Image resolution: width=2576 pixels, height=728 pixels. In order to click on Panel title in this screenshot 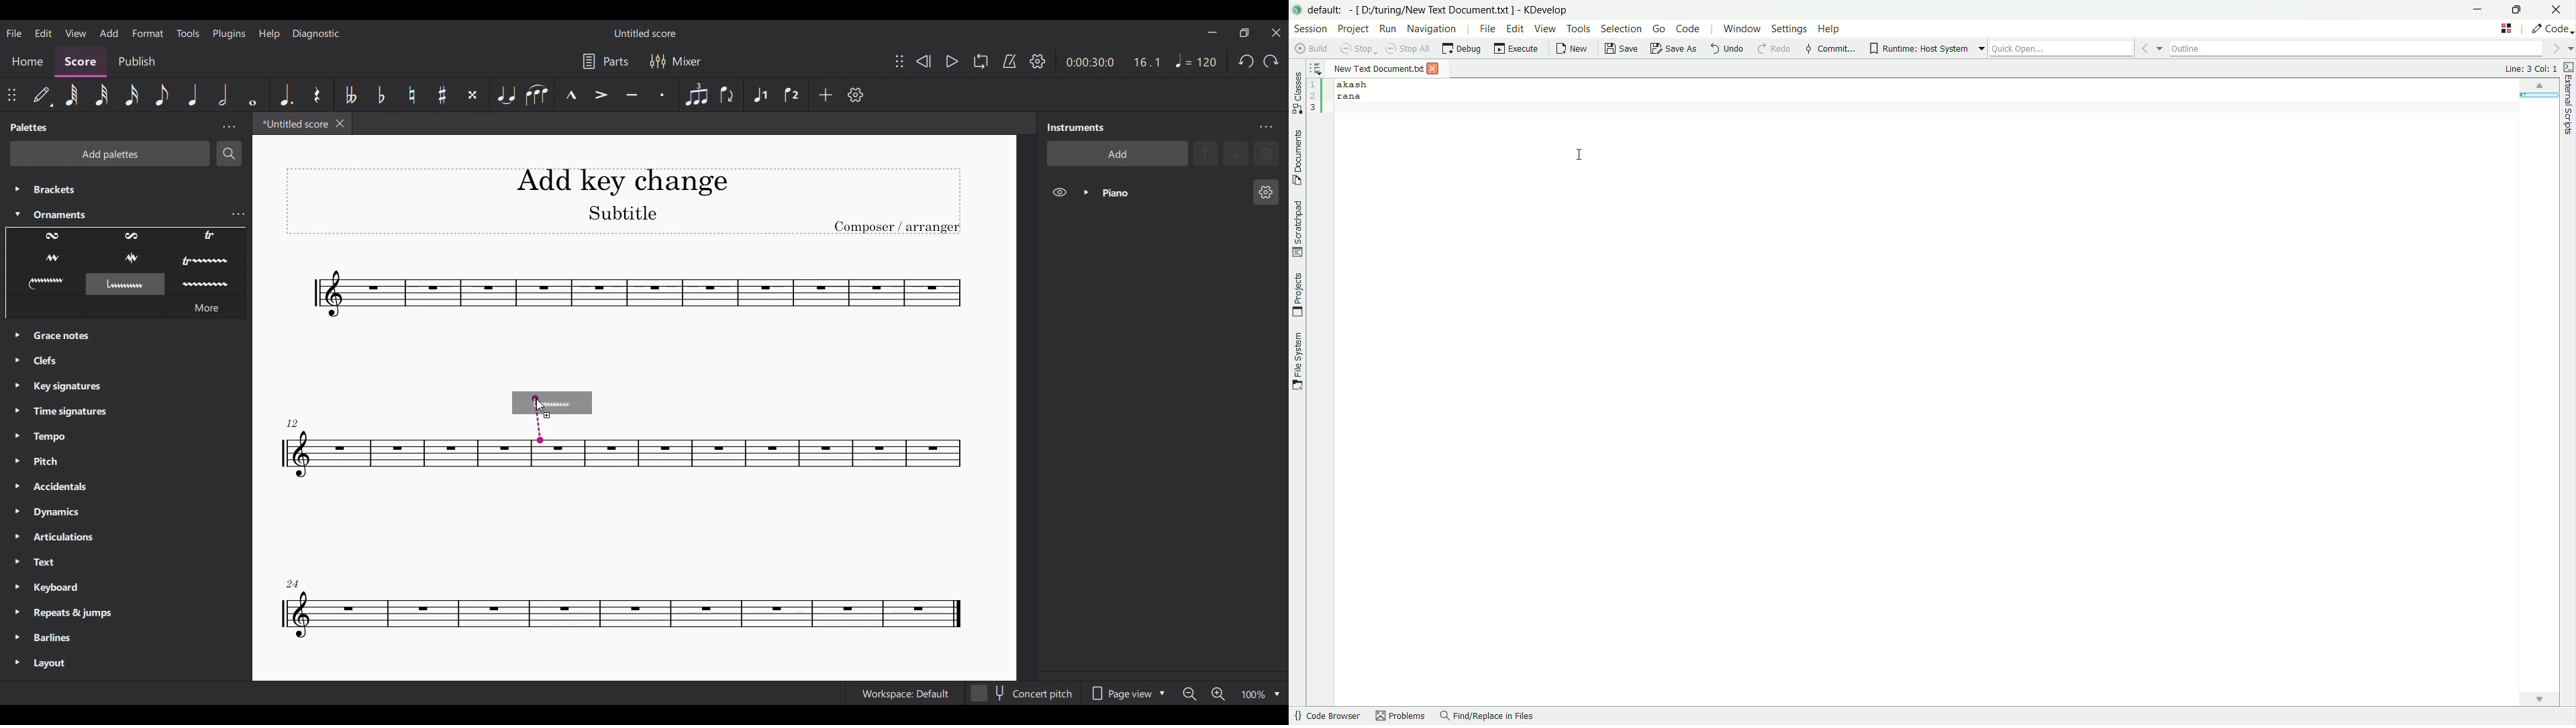, I will do `click(1075, 127)`.